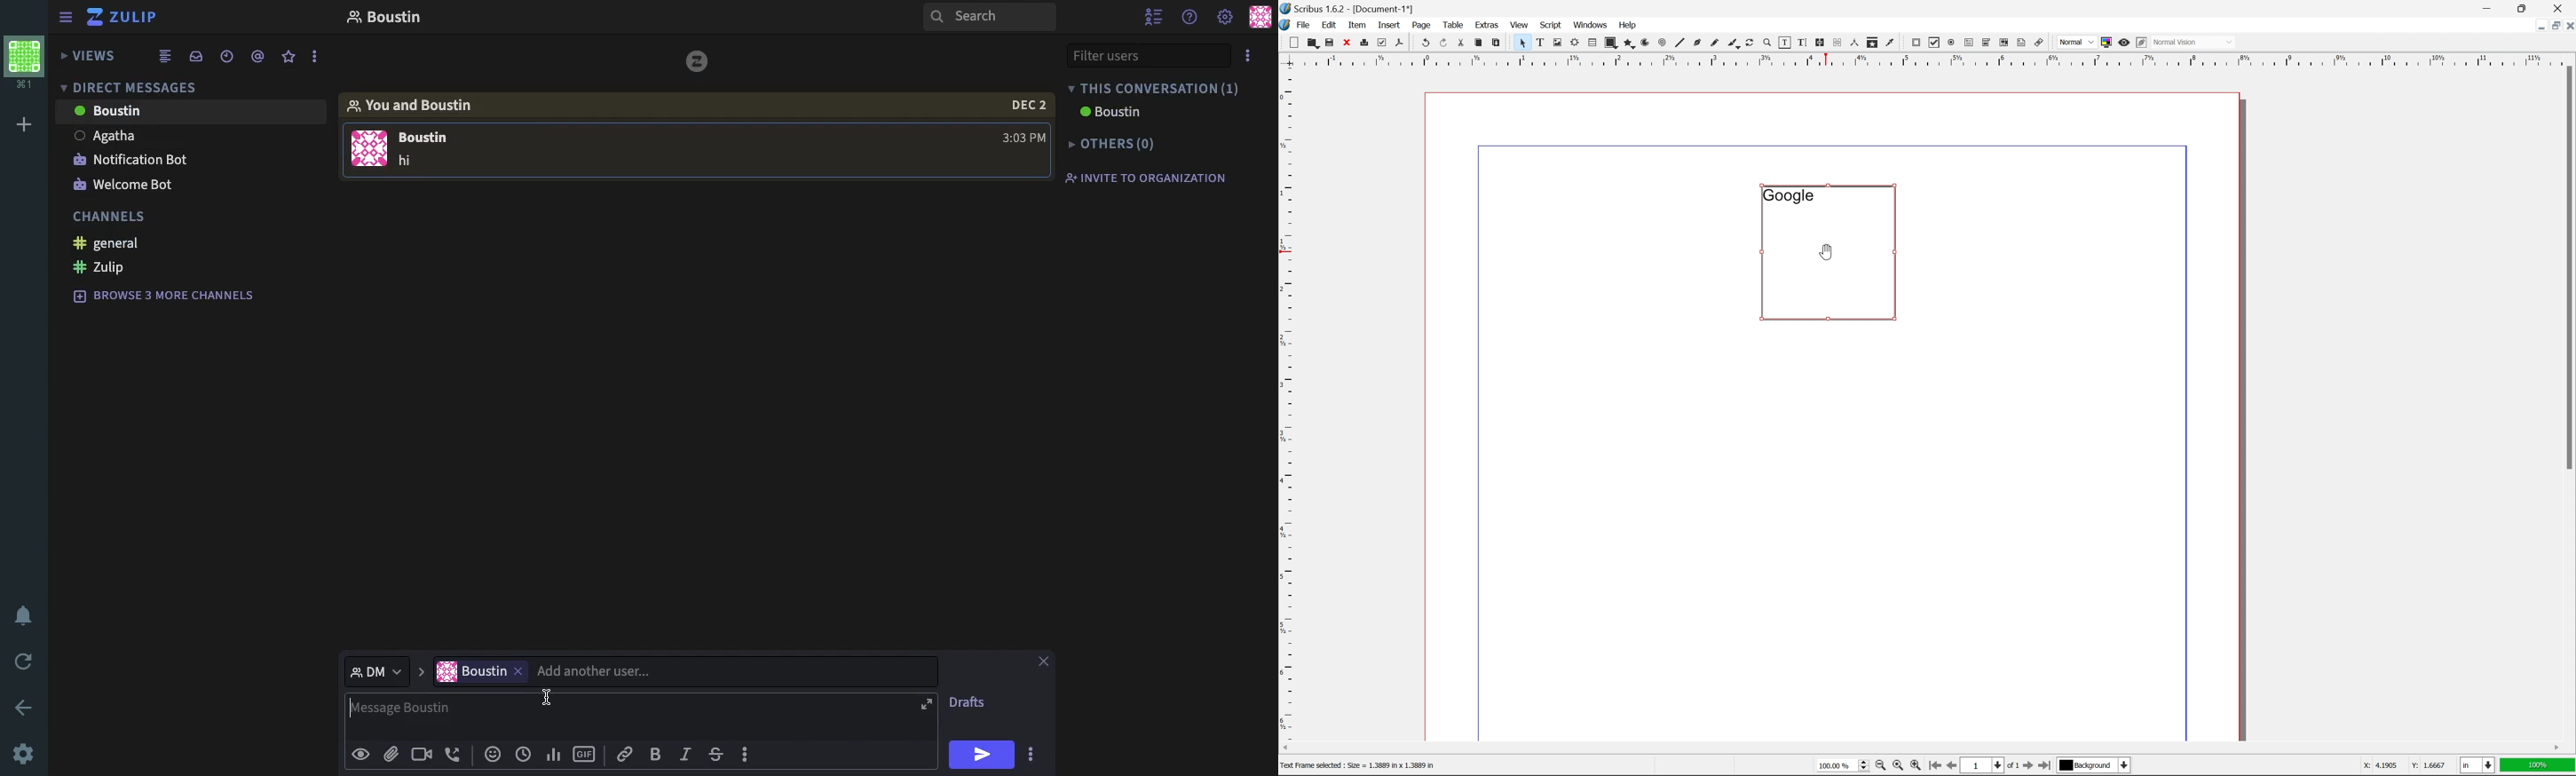  Describe the element at coordinates (315, 57) in the screenshot. I see `options` at that location.